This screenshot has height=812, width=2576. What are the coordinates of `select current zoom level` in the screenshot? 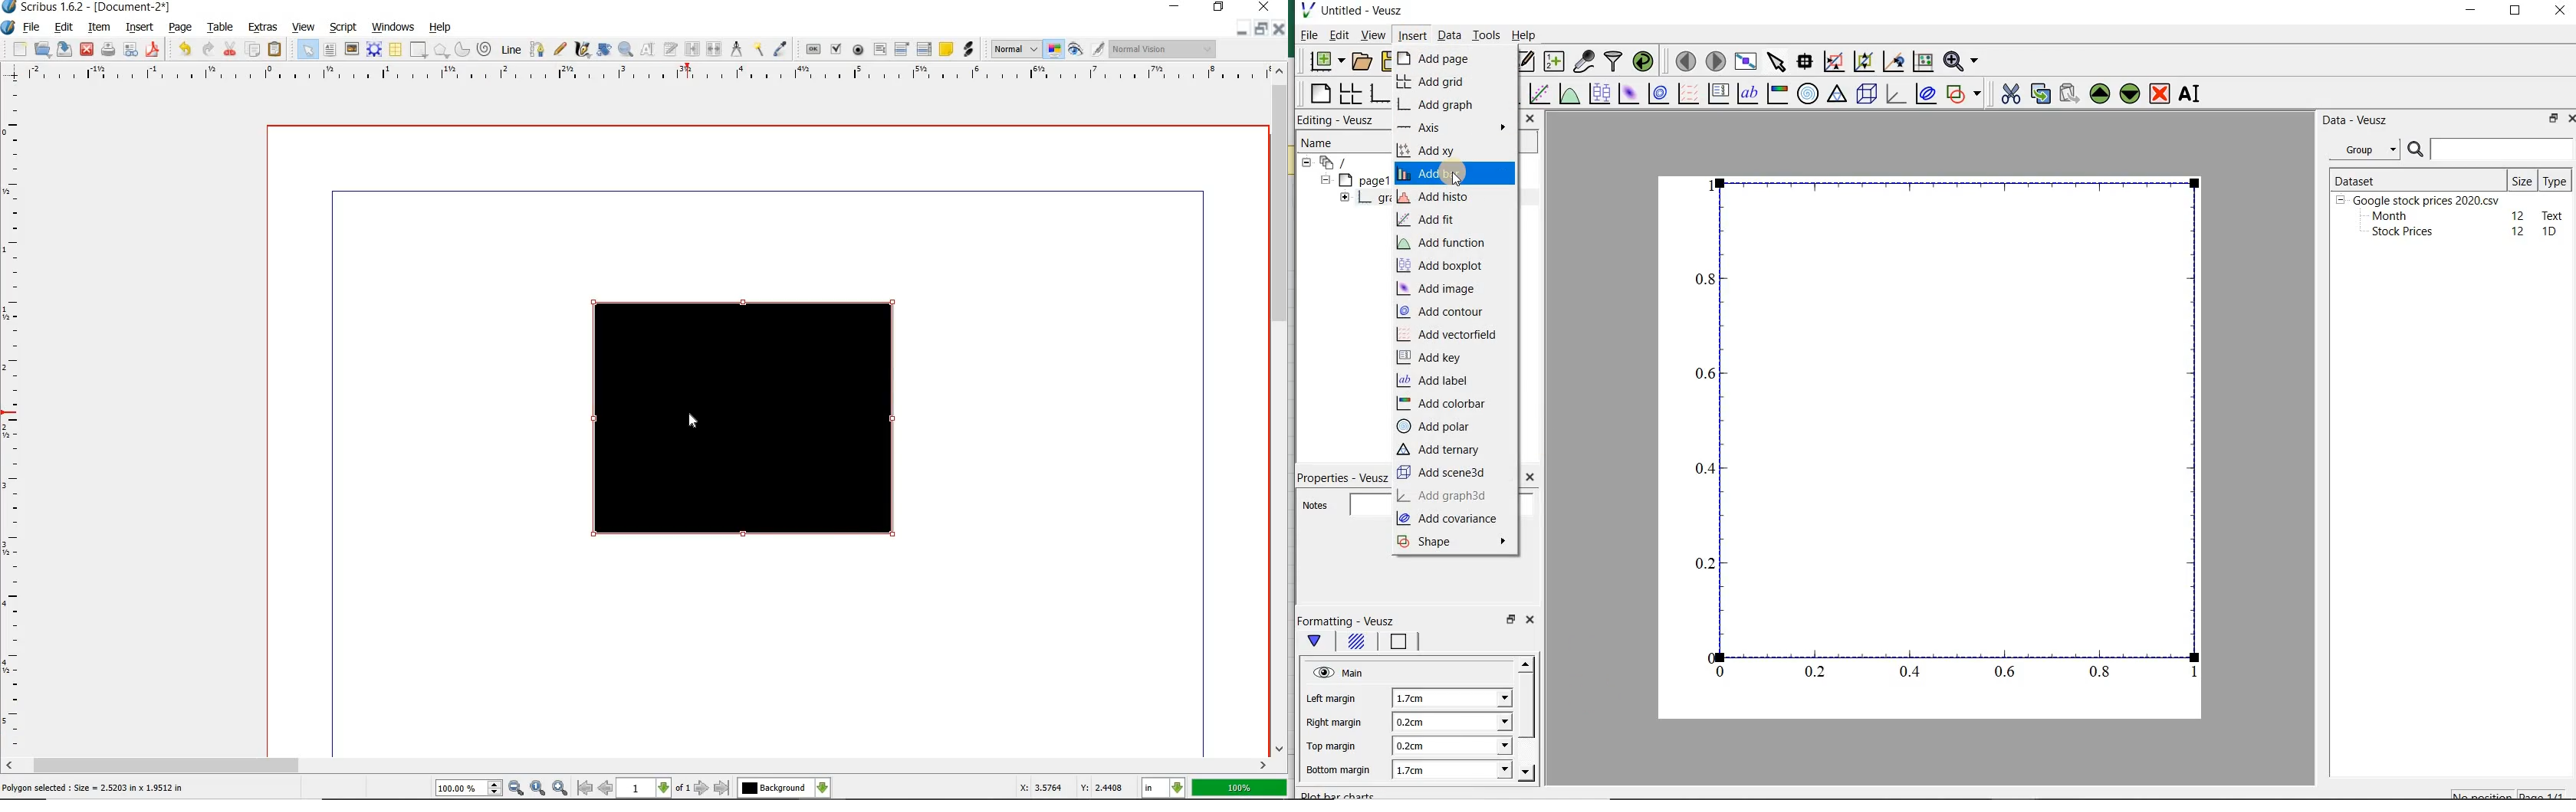 It's located at (468, 789).